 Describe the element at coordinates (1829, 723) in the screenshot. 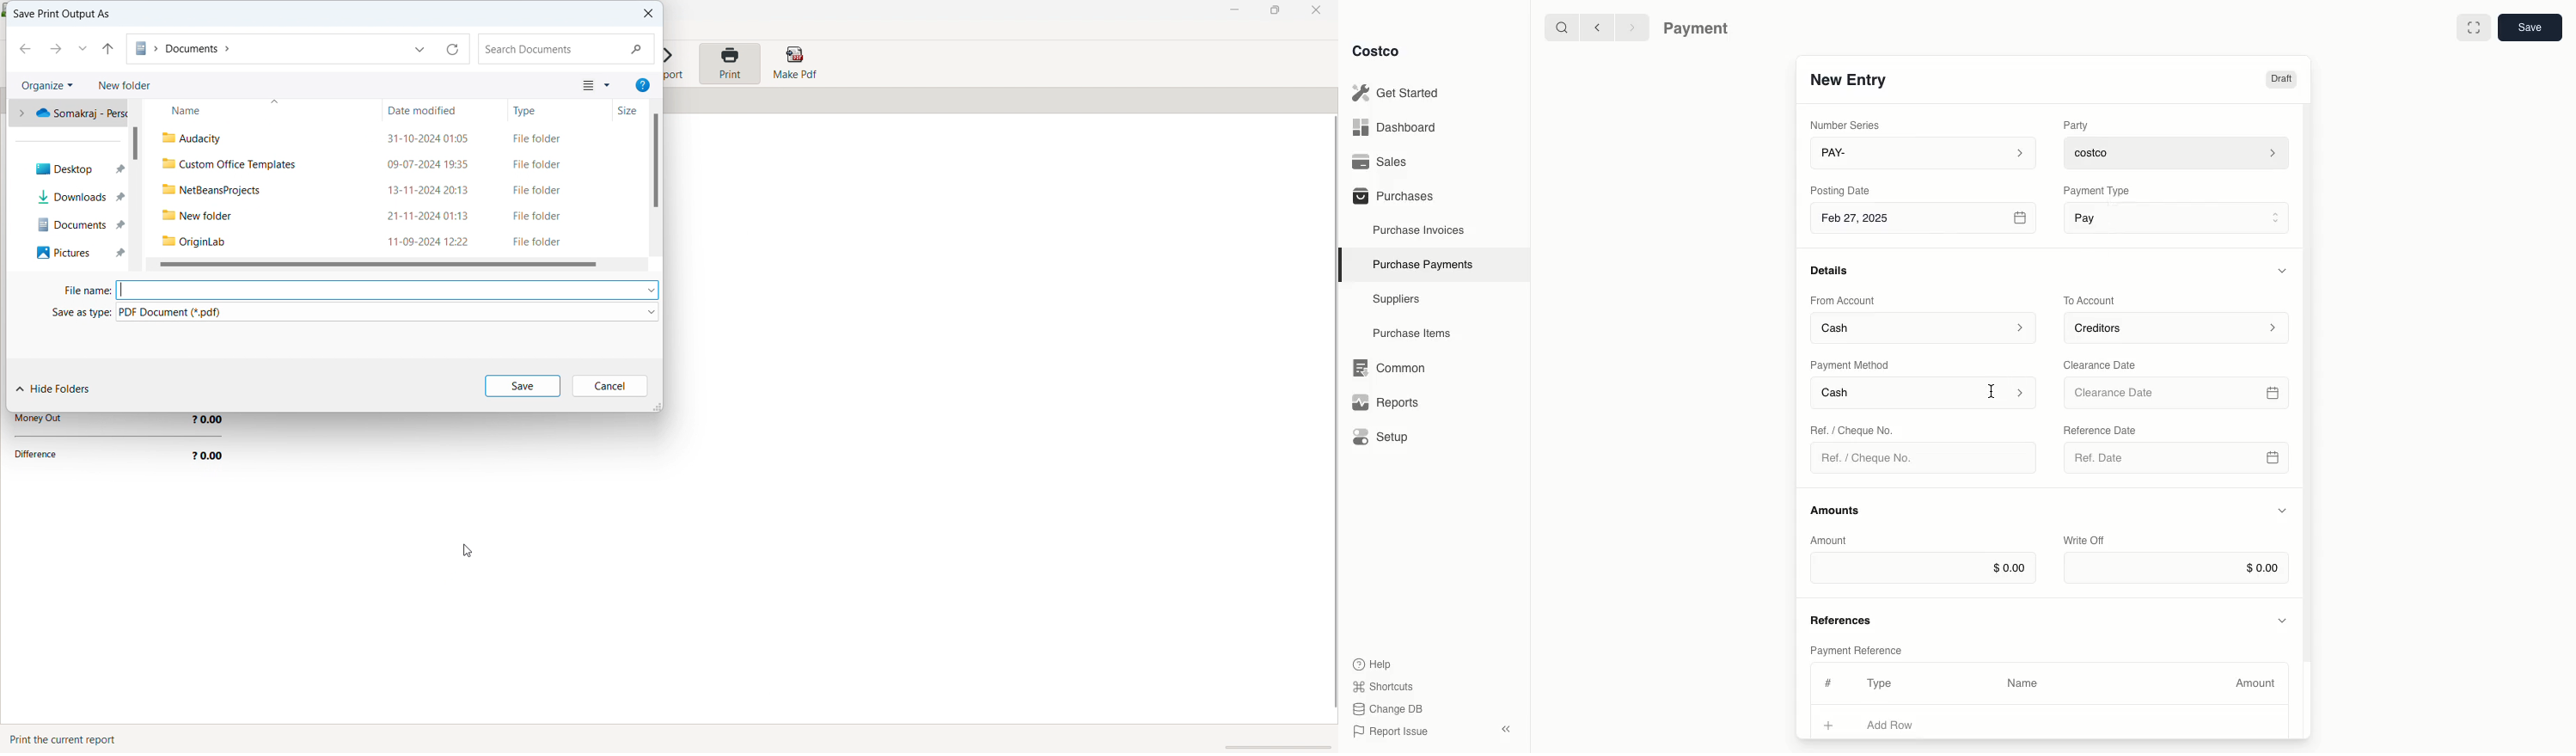

I see `Add` at that location.